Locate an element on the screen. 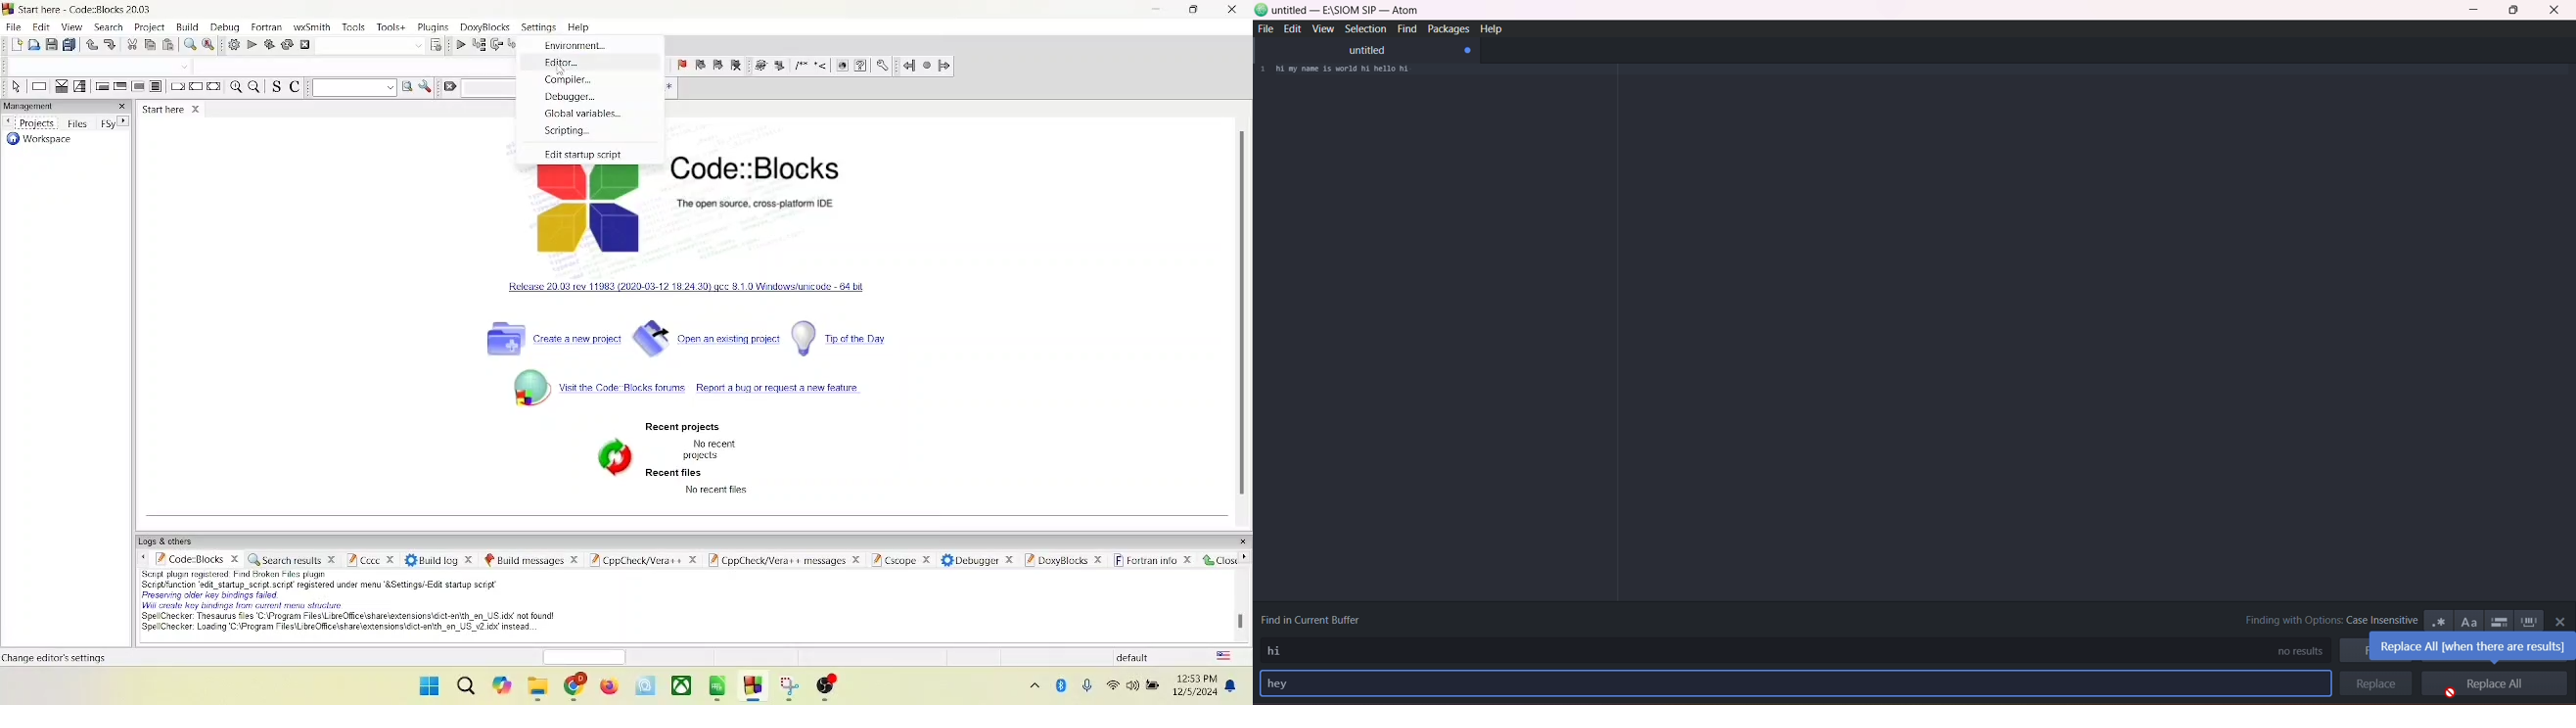 The image size is (2576, 728). next line is located at coordinates (494, 45).